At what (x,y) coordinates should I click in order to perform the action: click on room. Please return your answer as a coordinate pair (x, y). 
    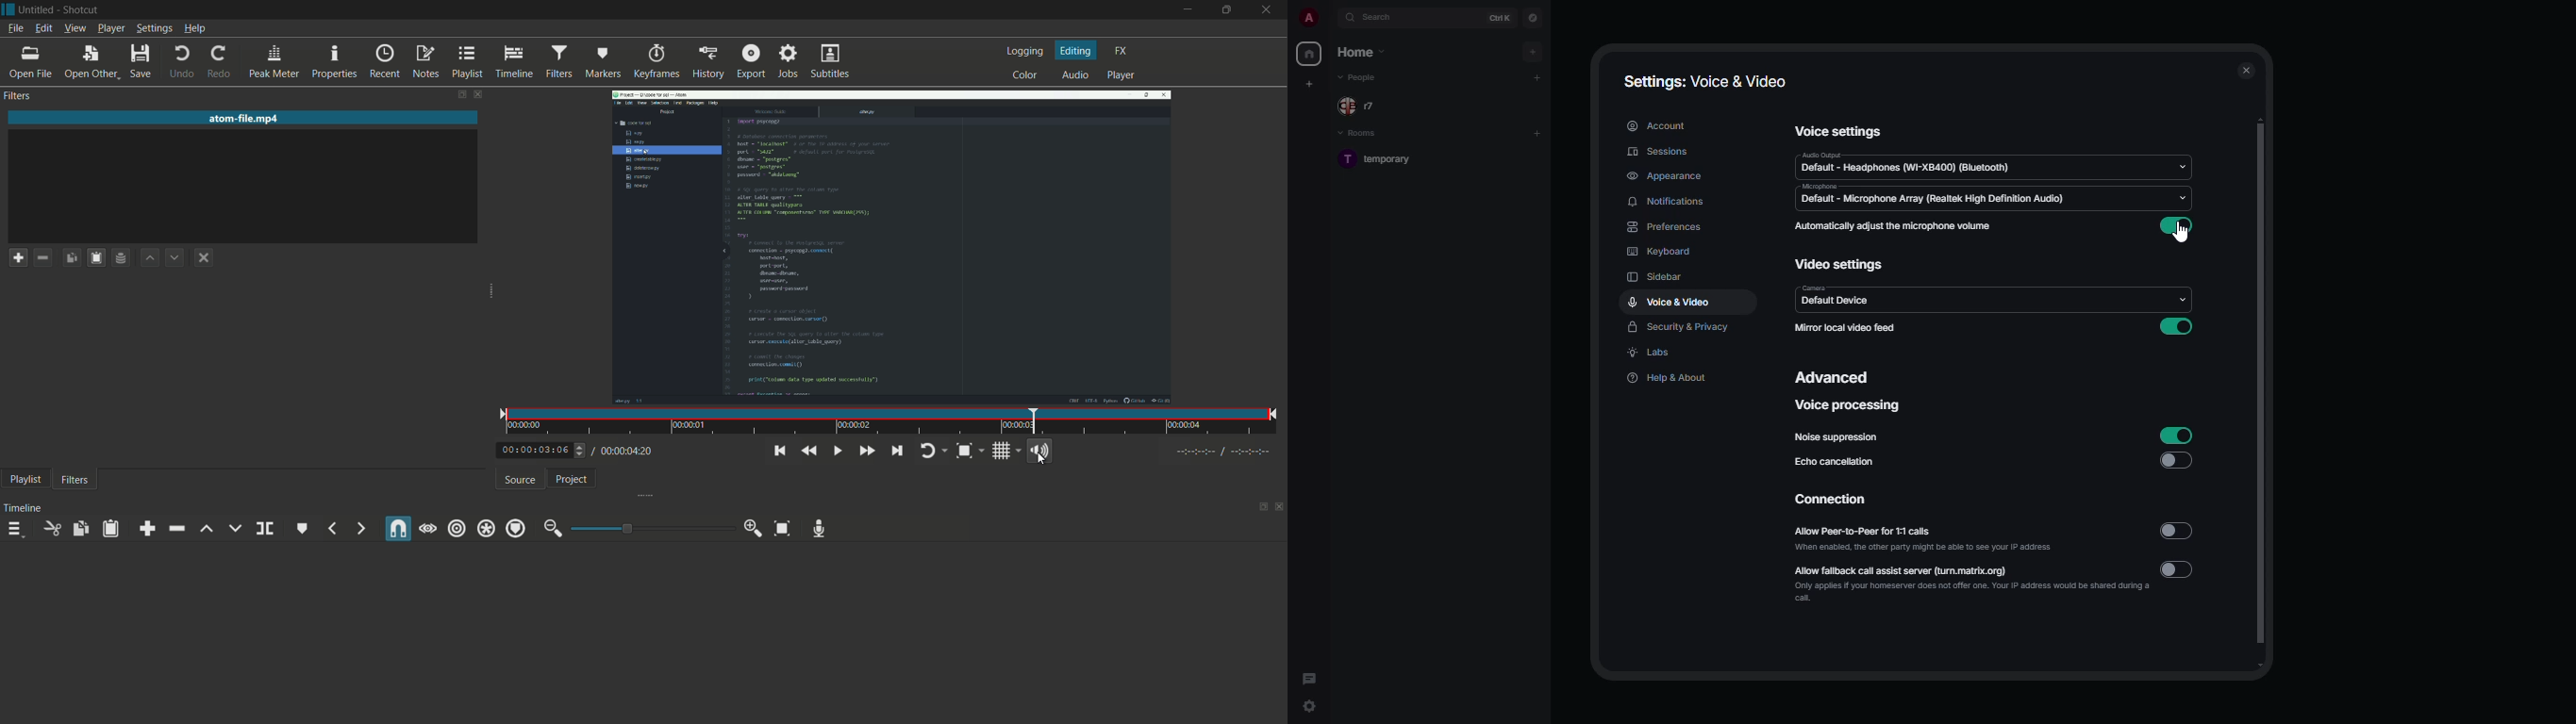
    Looking at the image, I should click on (1388, 160).